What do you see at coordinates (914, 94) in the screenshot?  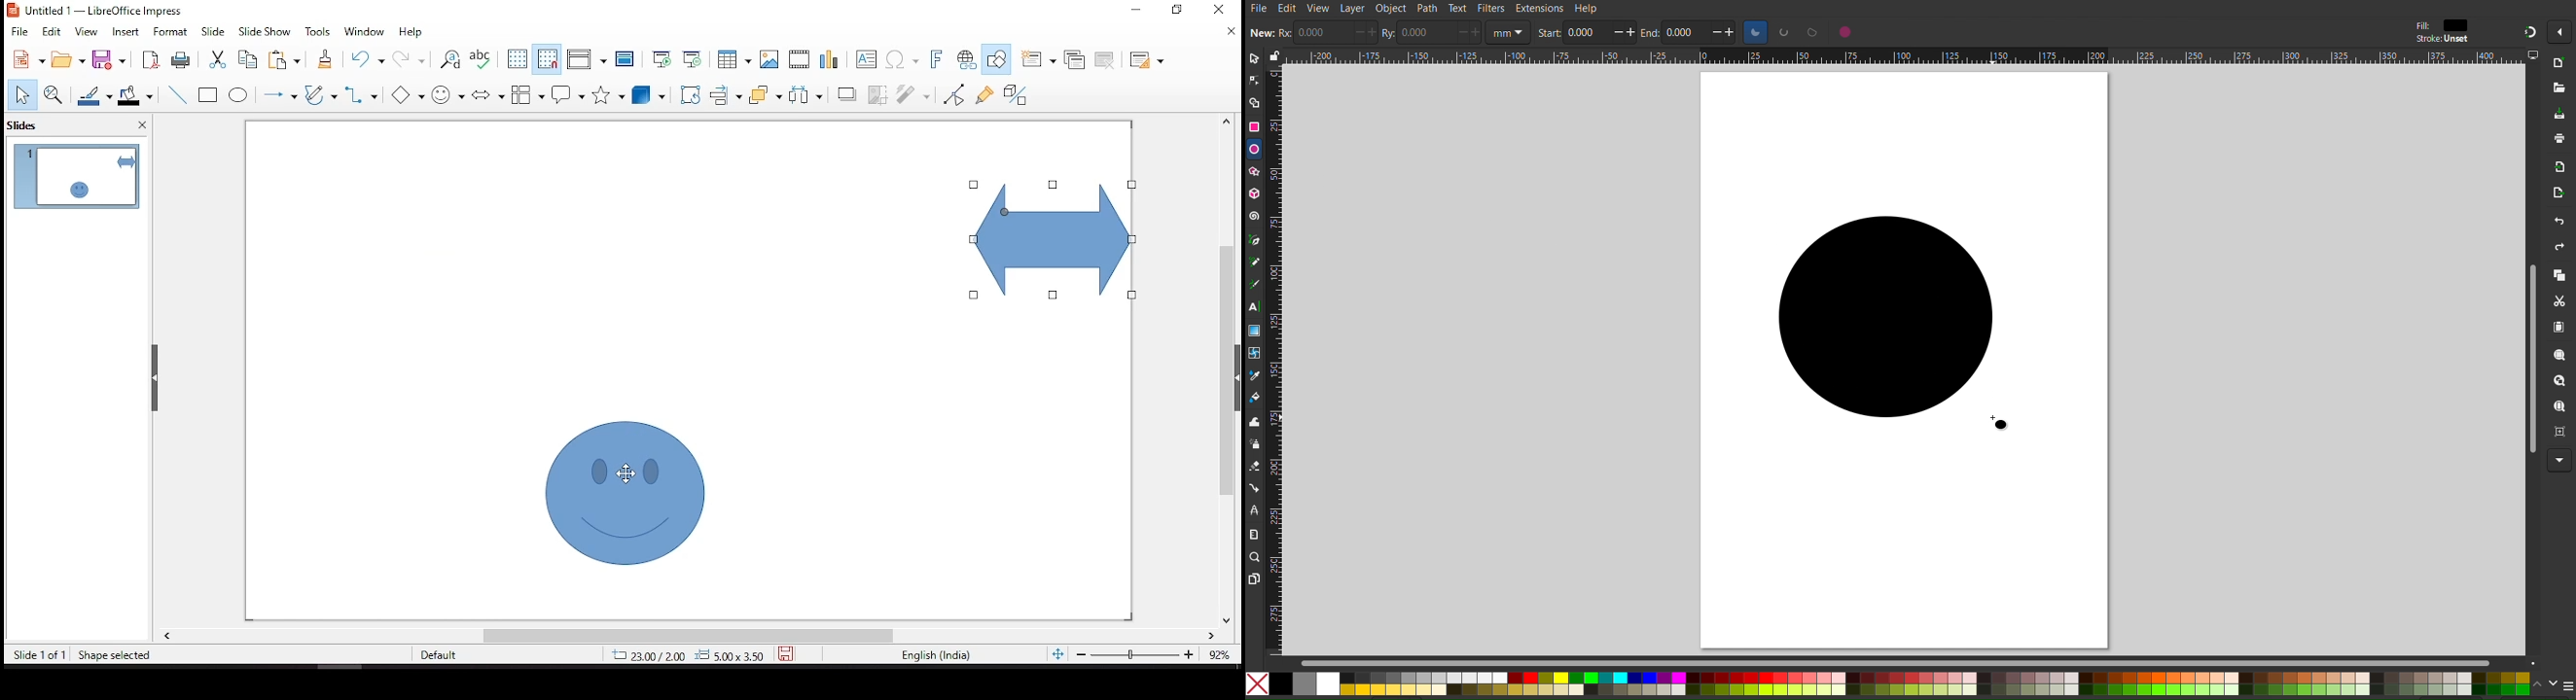 I see `filter` at bounding box center [914, 94].